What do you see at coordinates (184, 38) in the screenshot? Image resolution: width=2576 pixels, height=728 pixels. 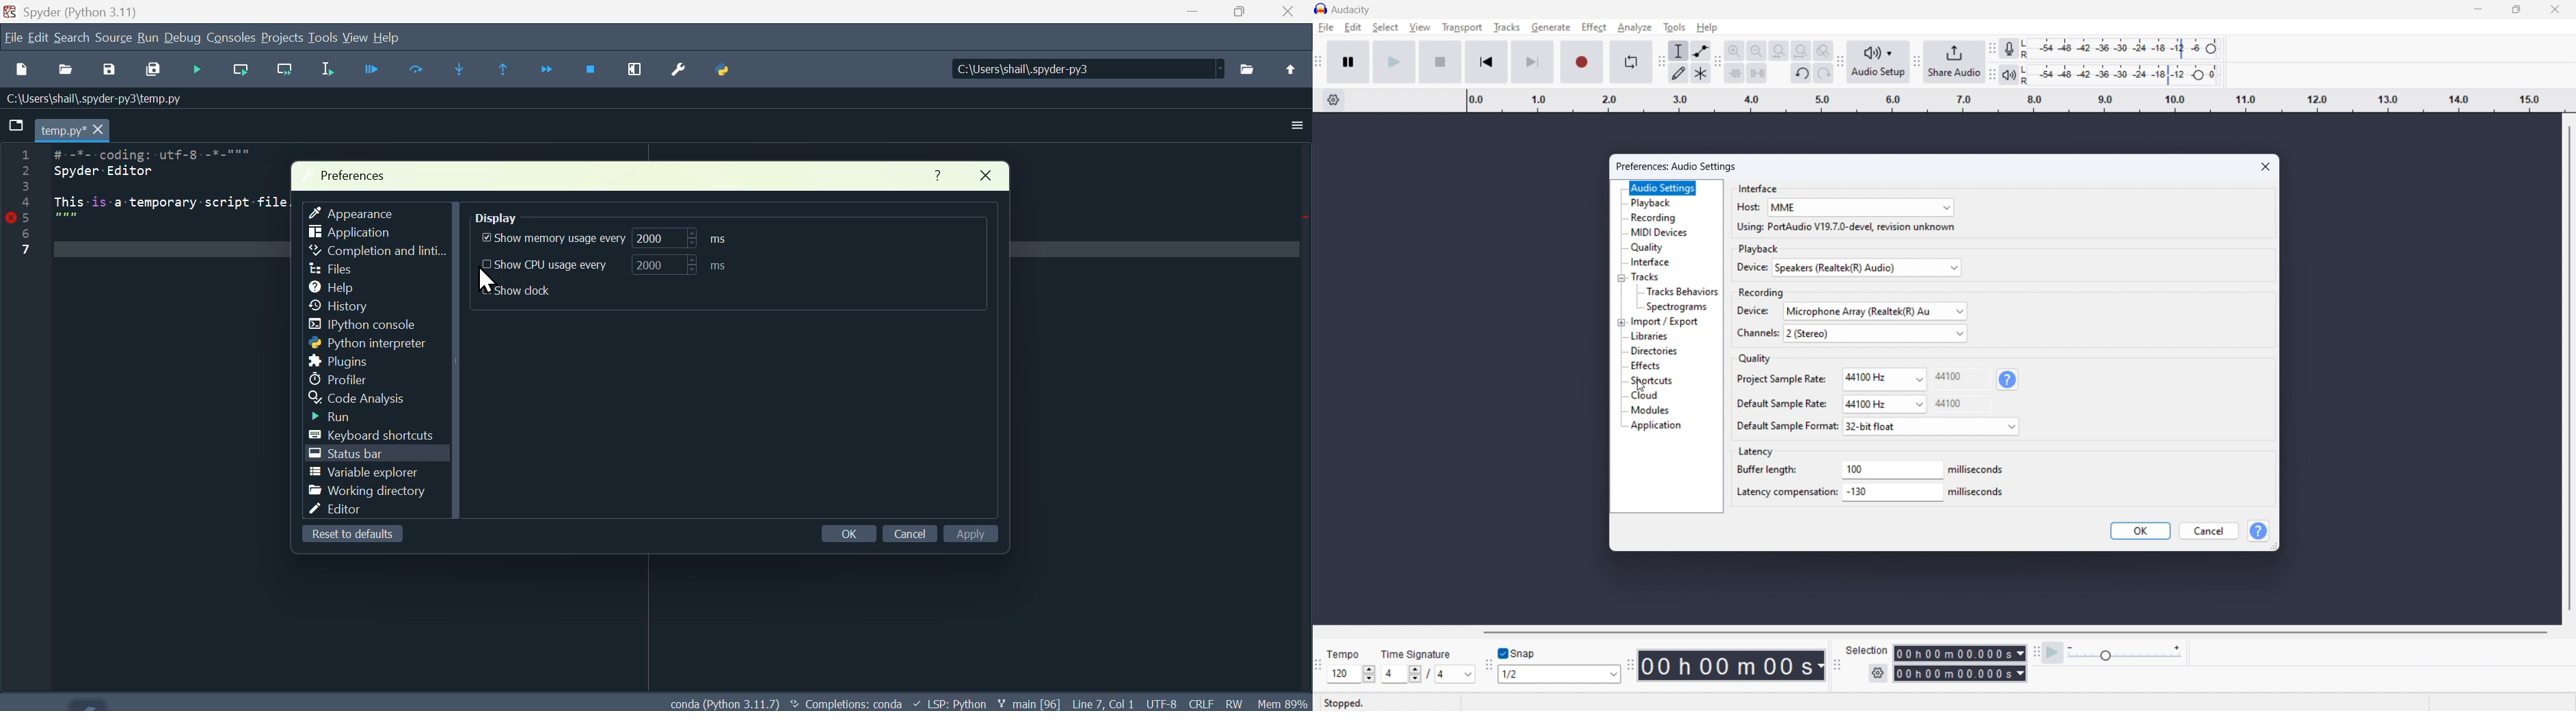 I see `Debug` at bounding box center [184, 38].